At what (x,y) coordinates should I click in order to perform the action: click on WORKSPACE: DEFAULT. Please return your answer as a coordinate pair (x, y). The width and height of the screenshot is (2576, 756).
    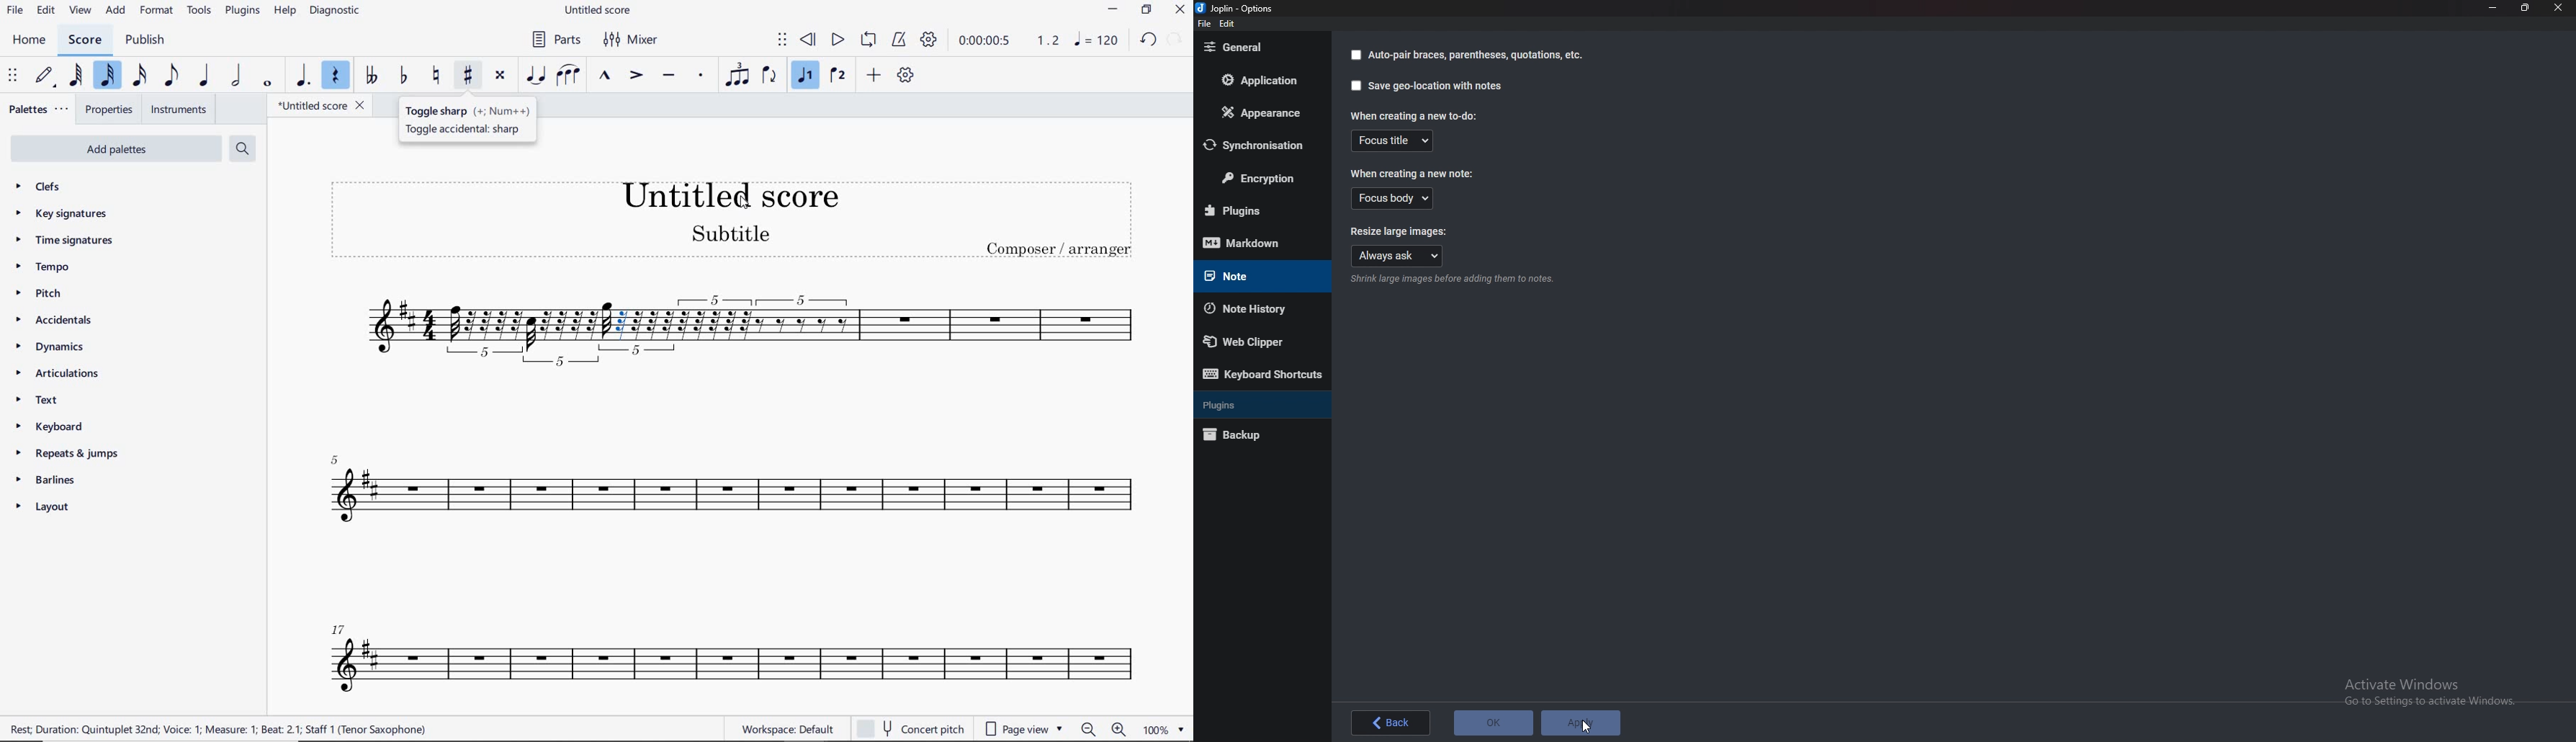
    Looking at the image, I should click on (791, 728).